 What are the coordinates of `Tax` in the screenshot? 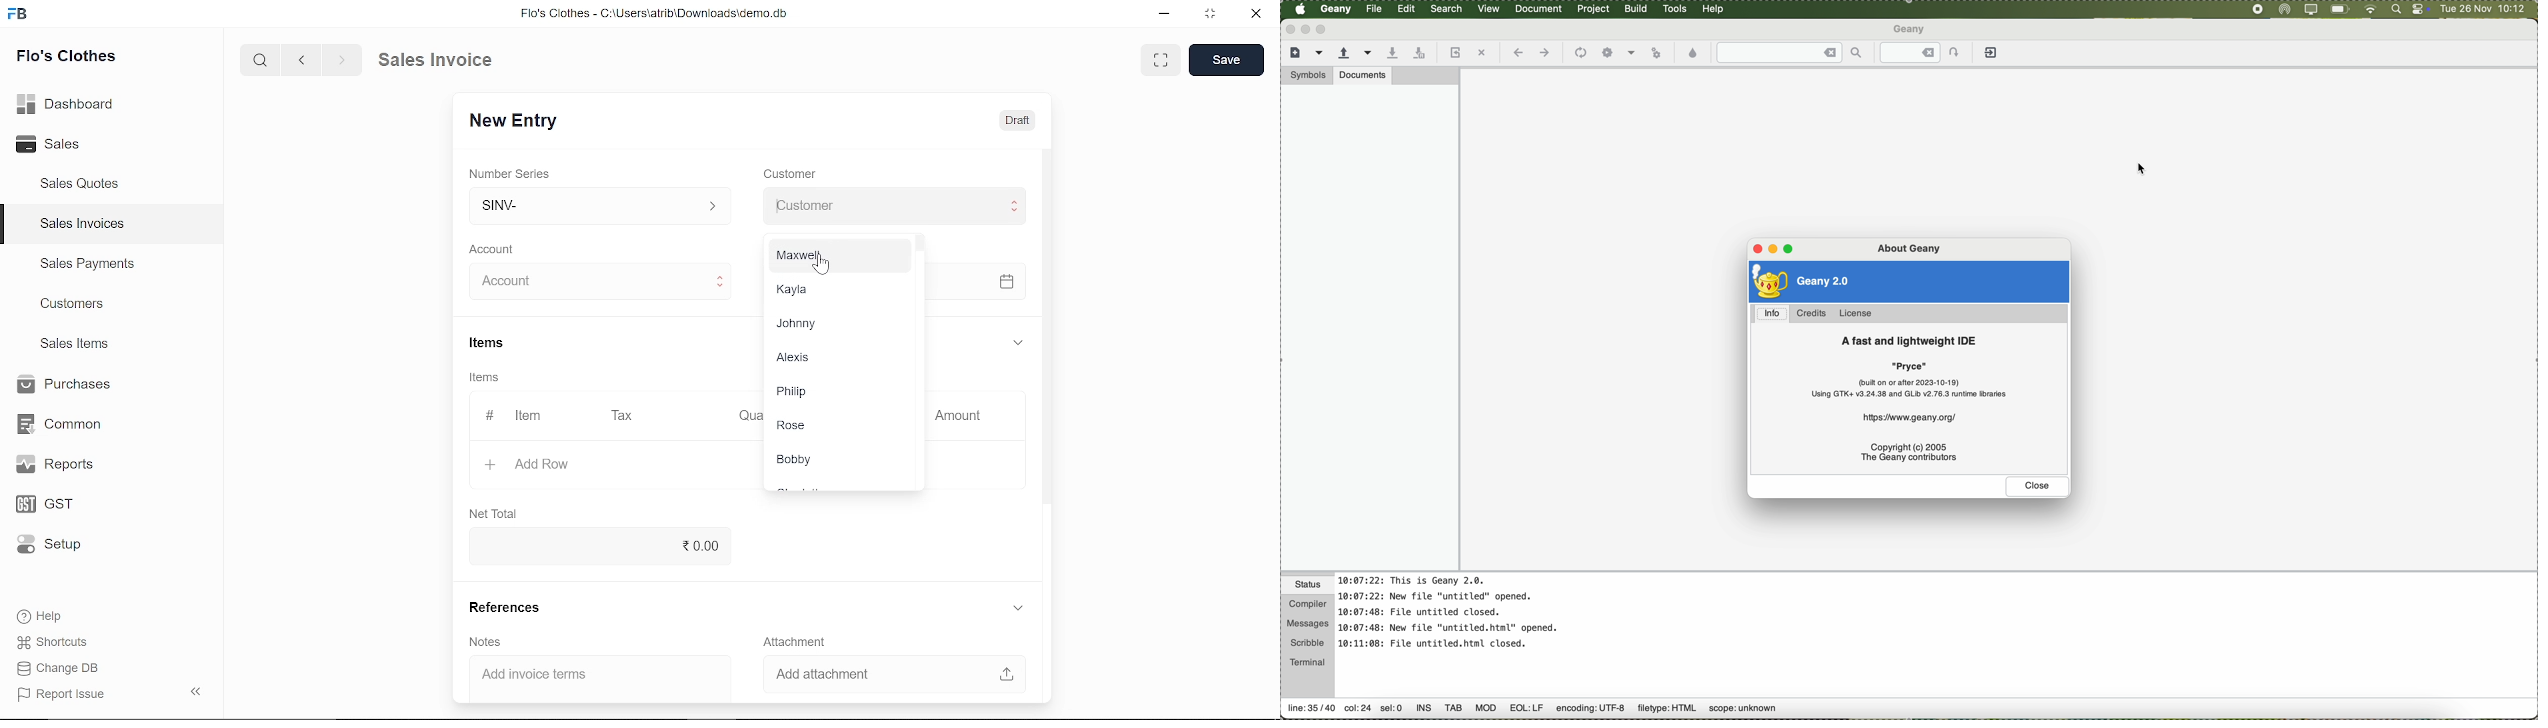 It's located at (623, 417).